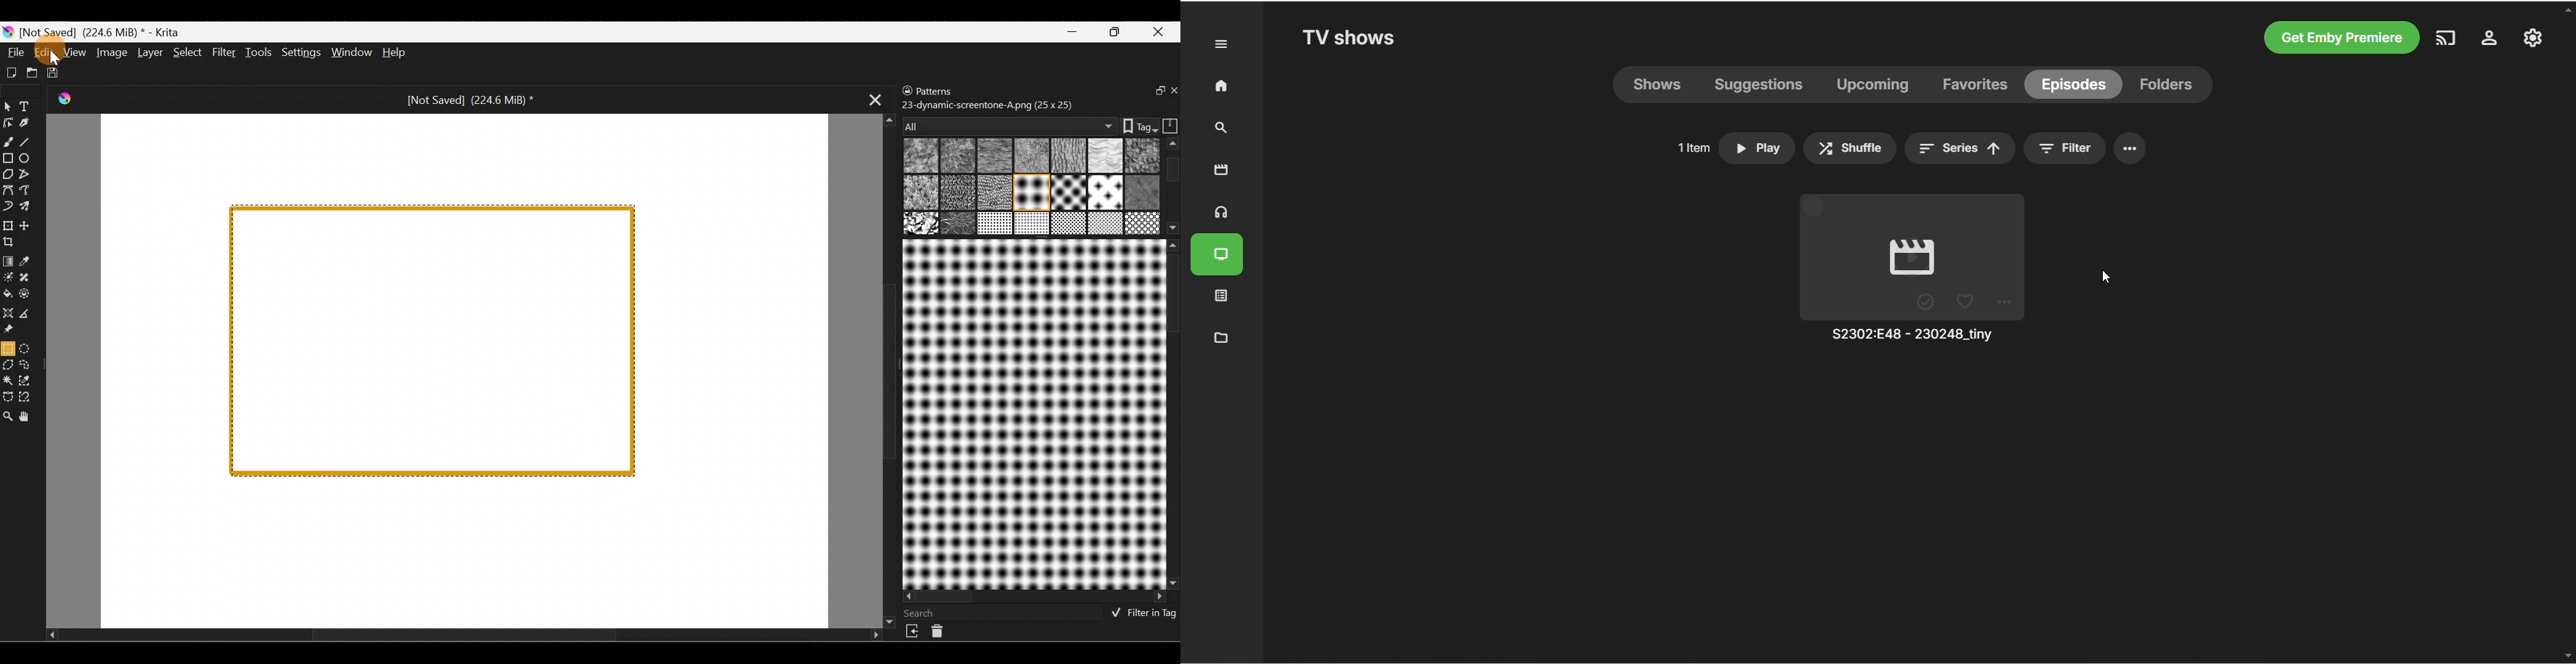 The width and height of the screenshot is (2576, 672). What do you see at coordinates (1223, 338) in the screenshot?
I see `manage metadata` at bounding box center [1223, 338].